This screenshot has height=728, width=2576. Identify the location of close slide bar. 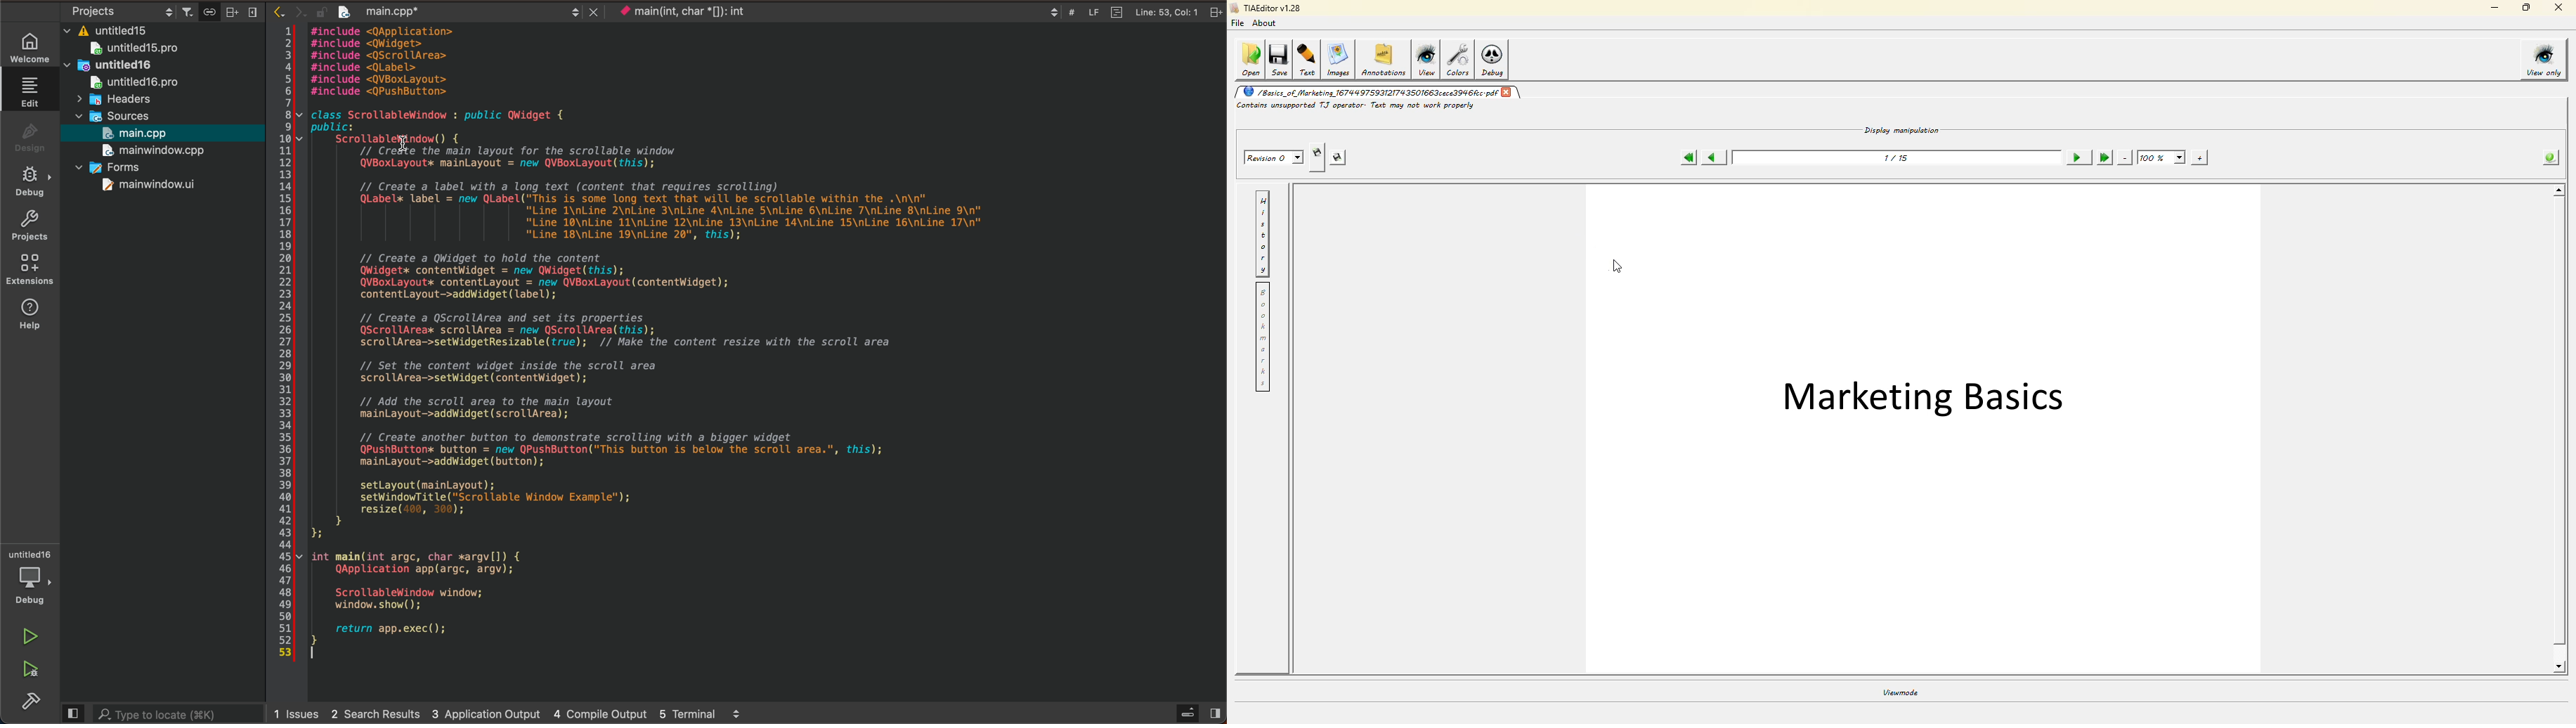
(74, 714).